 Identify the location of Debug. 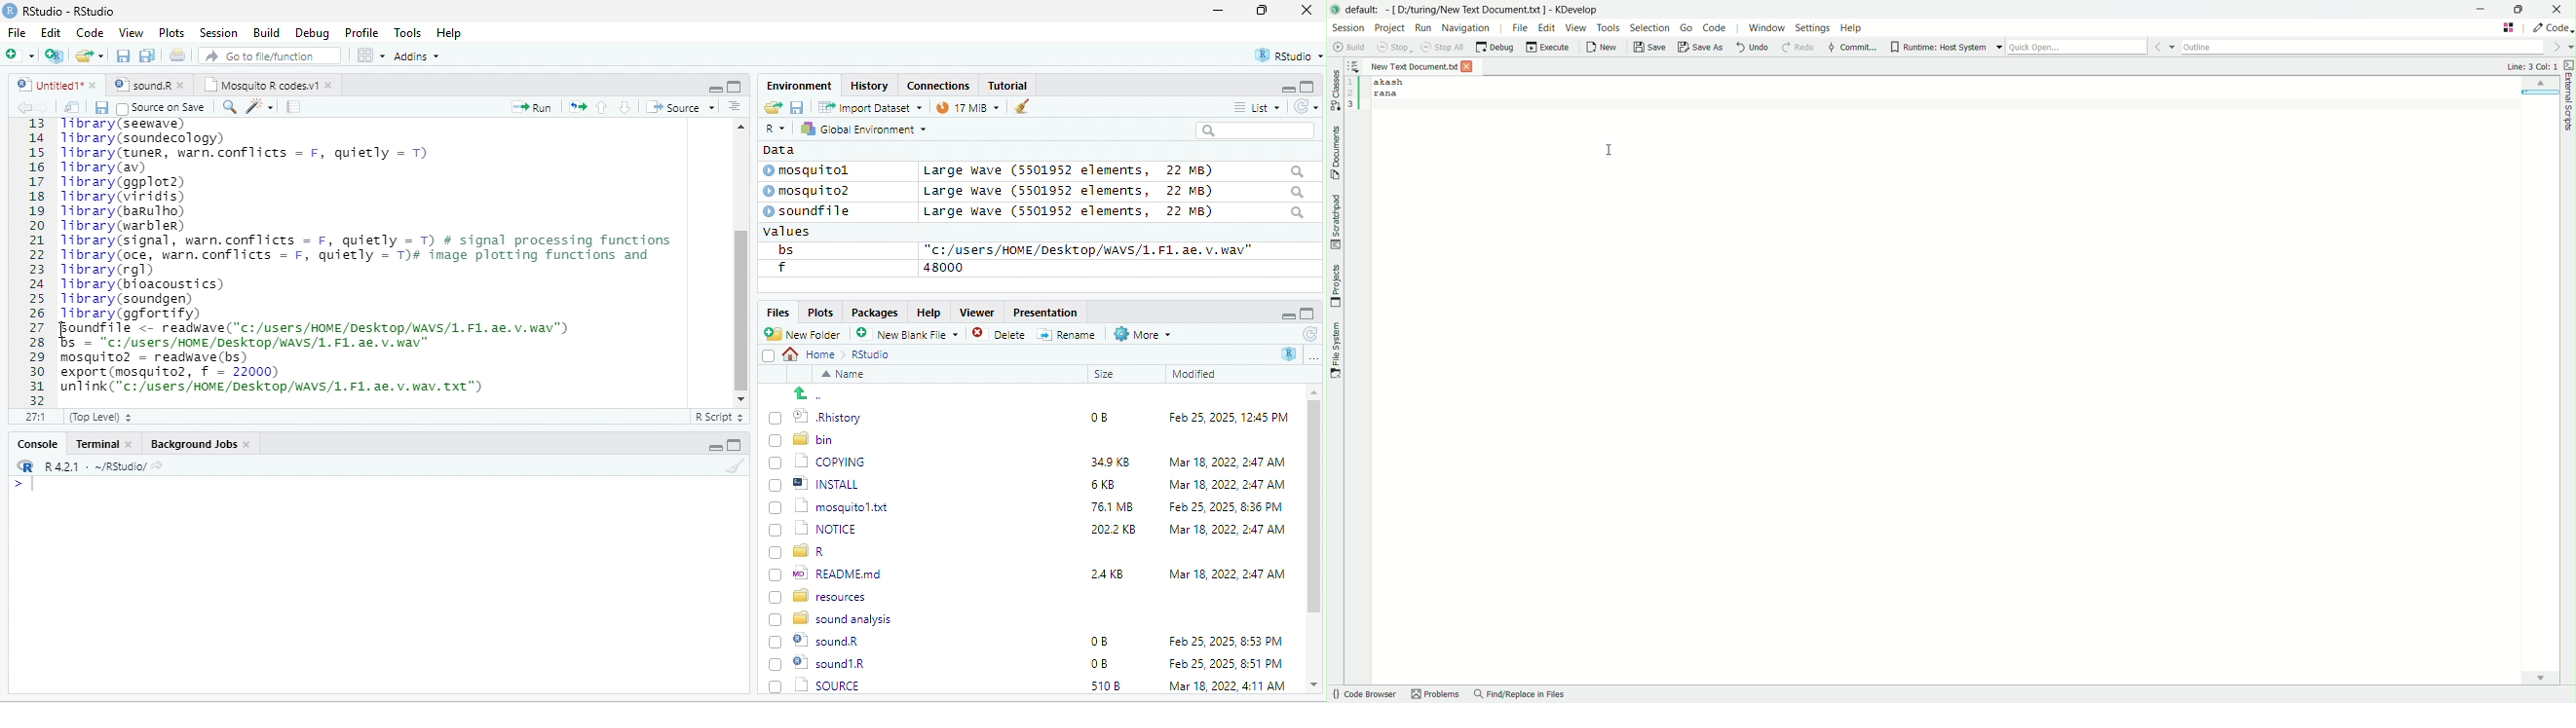
(312, 32).